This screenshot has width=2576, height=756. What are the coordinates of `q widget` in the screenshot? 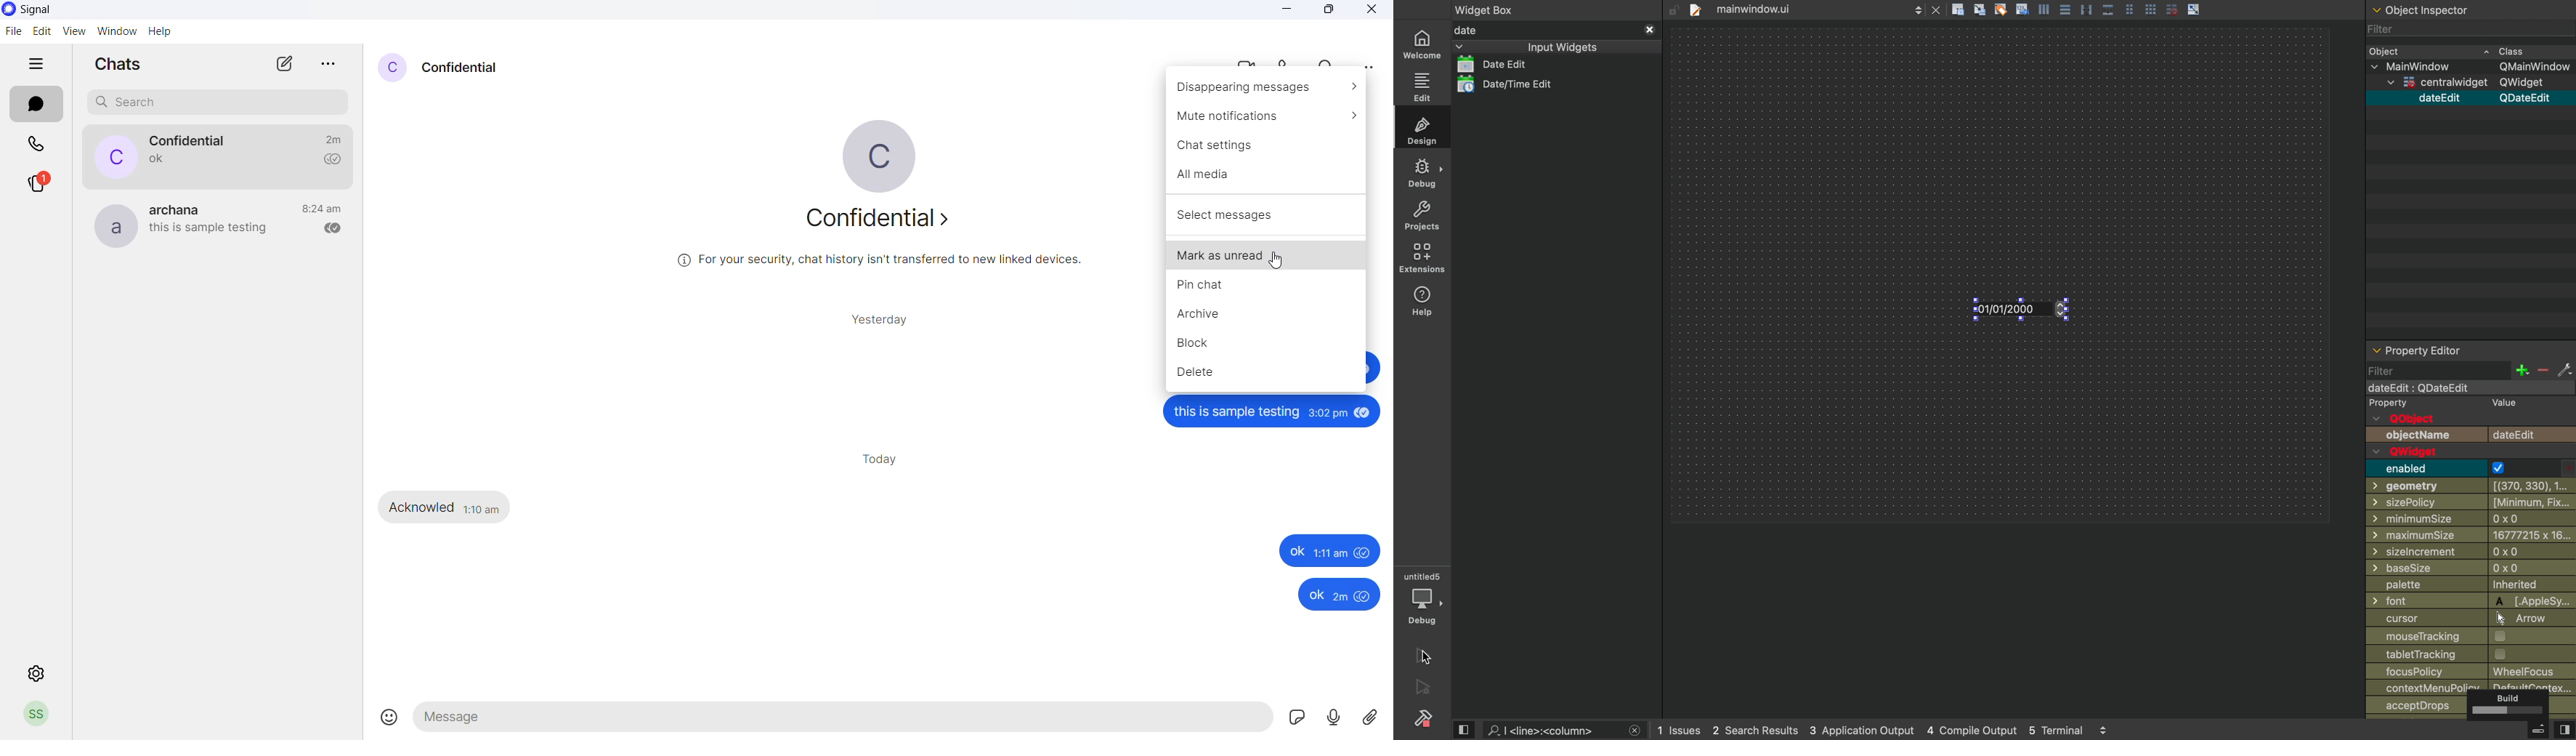 It's located at (2444, 453).